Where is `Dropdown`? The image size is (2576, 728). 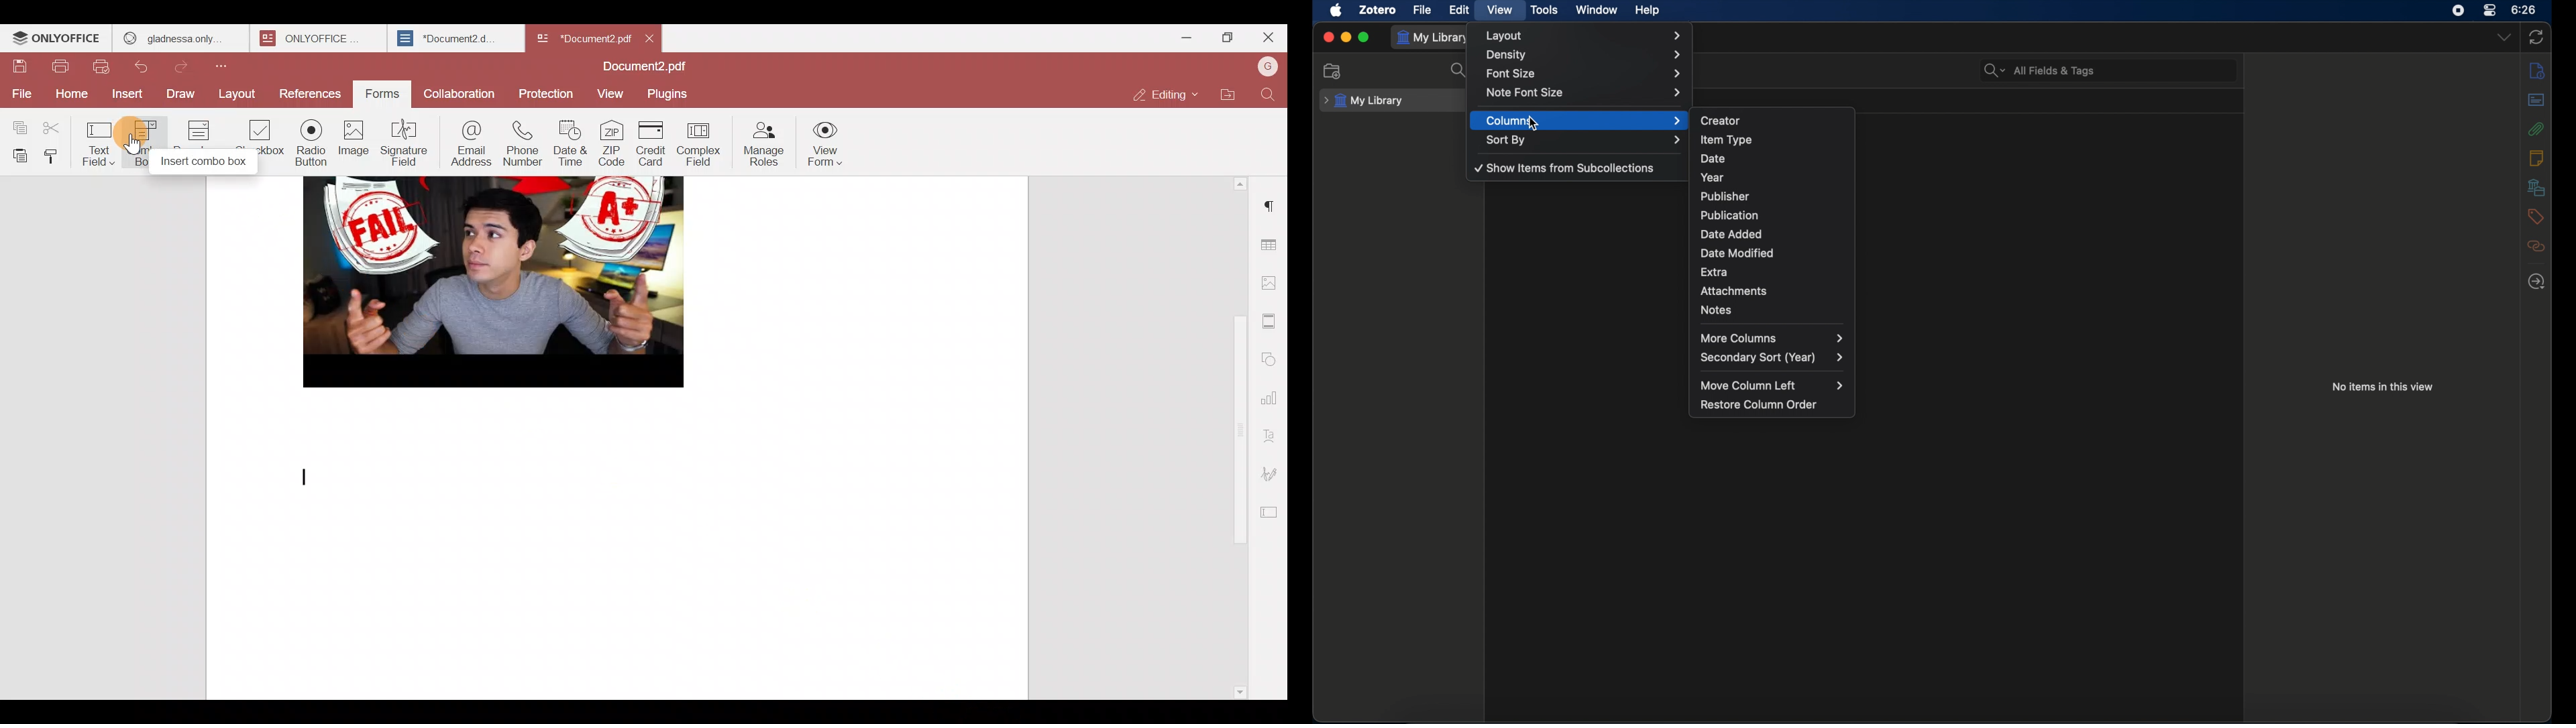 Dropdown is located at coordinates (201, 128).